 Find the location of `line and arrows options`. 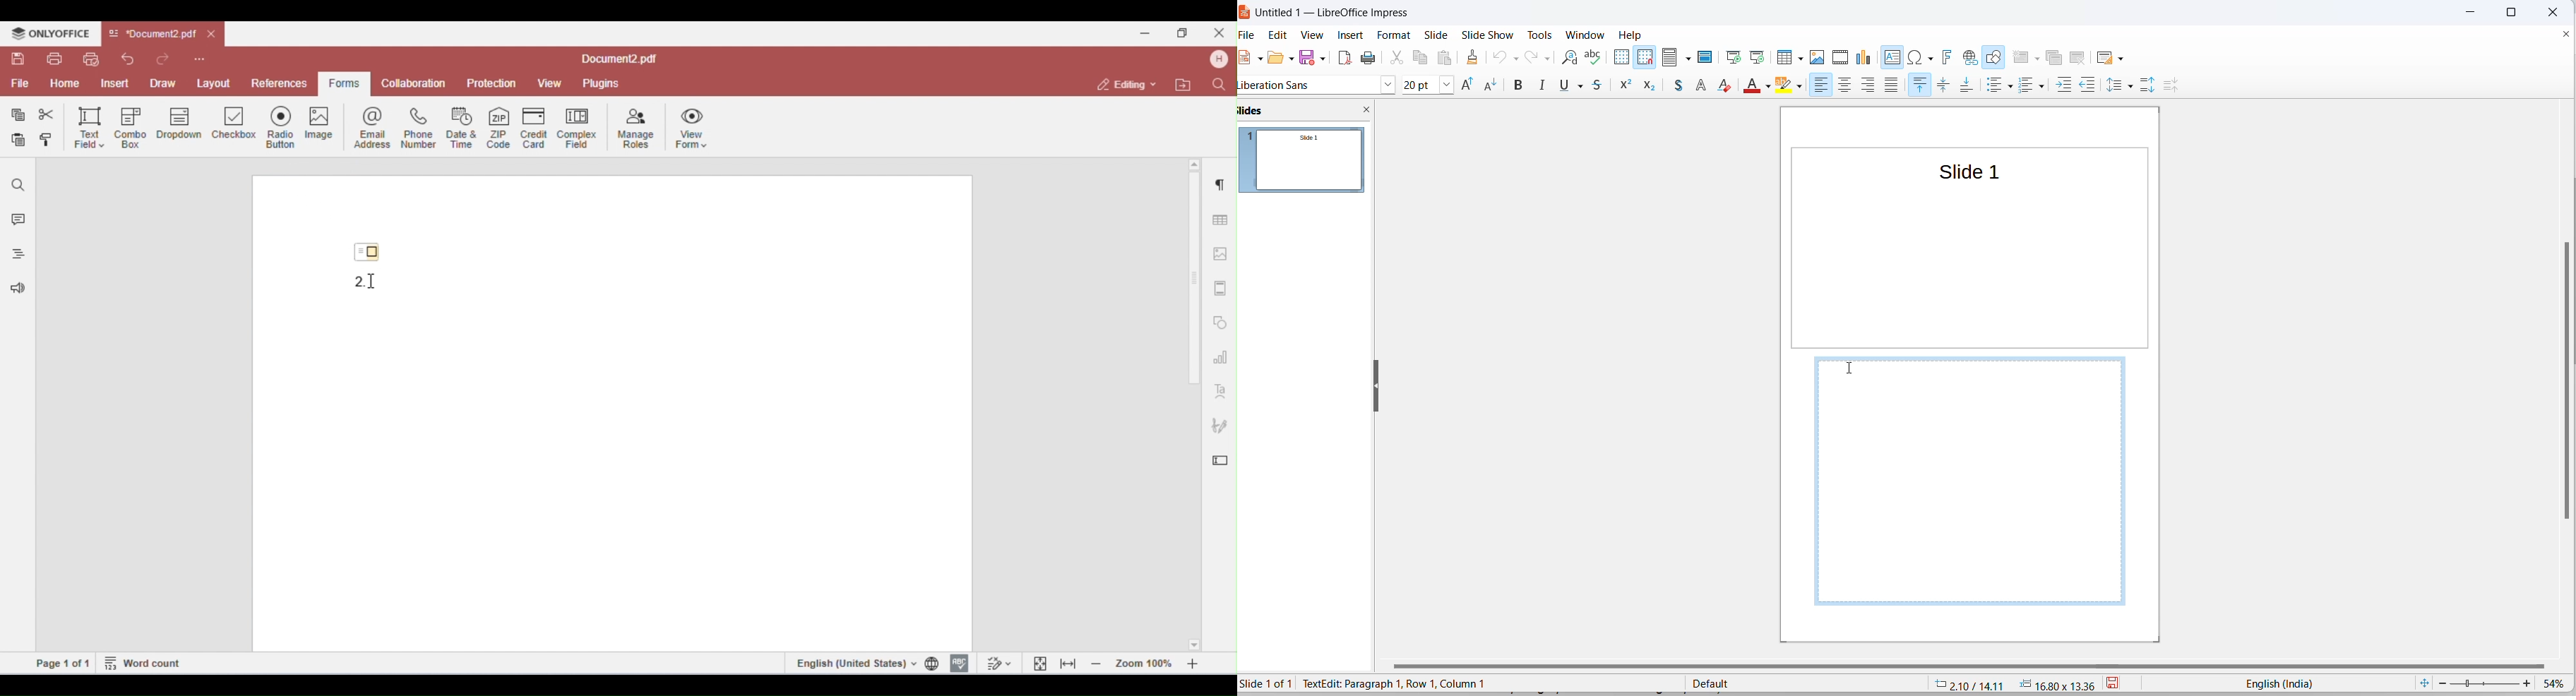

line and arrows options is located at coordinates (1457, 87).